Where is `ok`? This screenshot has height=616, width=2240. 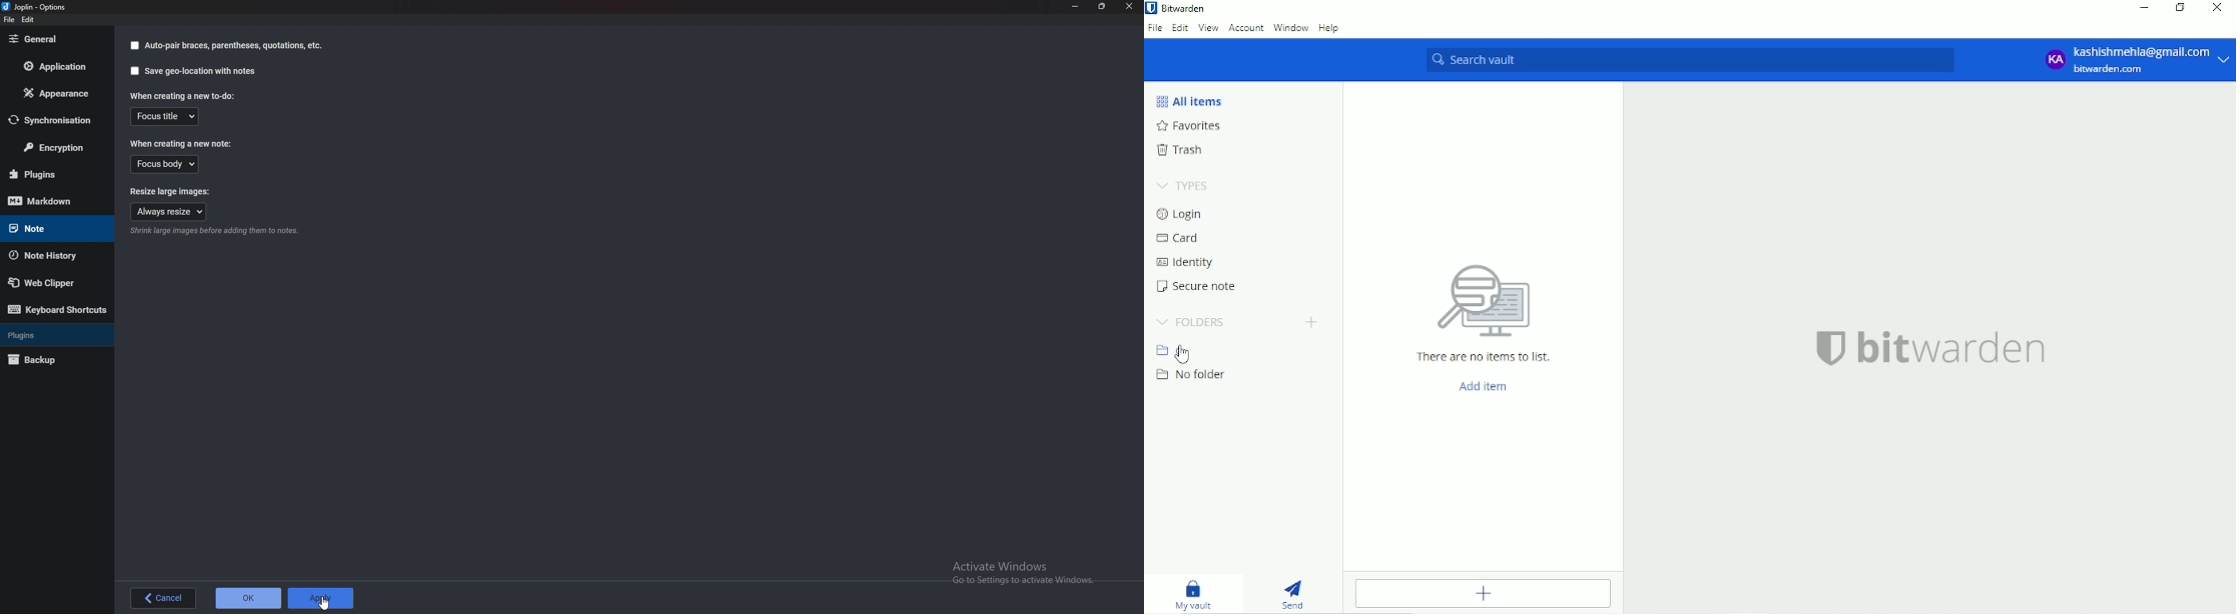 ok is located at coordinates (248, 599).